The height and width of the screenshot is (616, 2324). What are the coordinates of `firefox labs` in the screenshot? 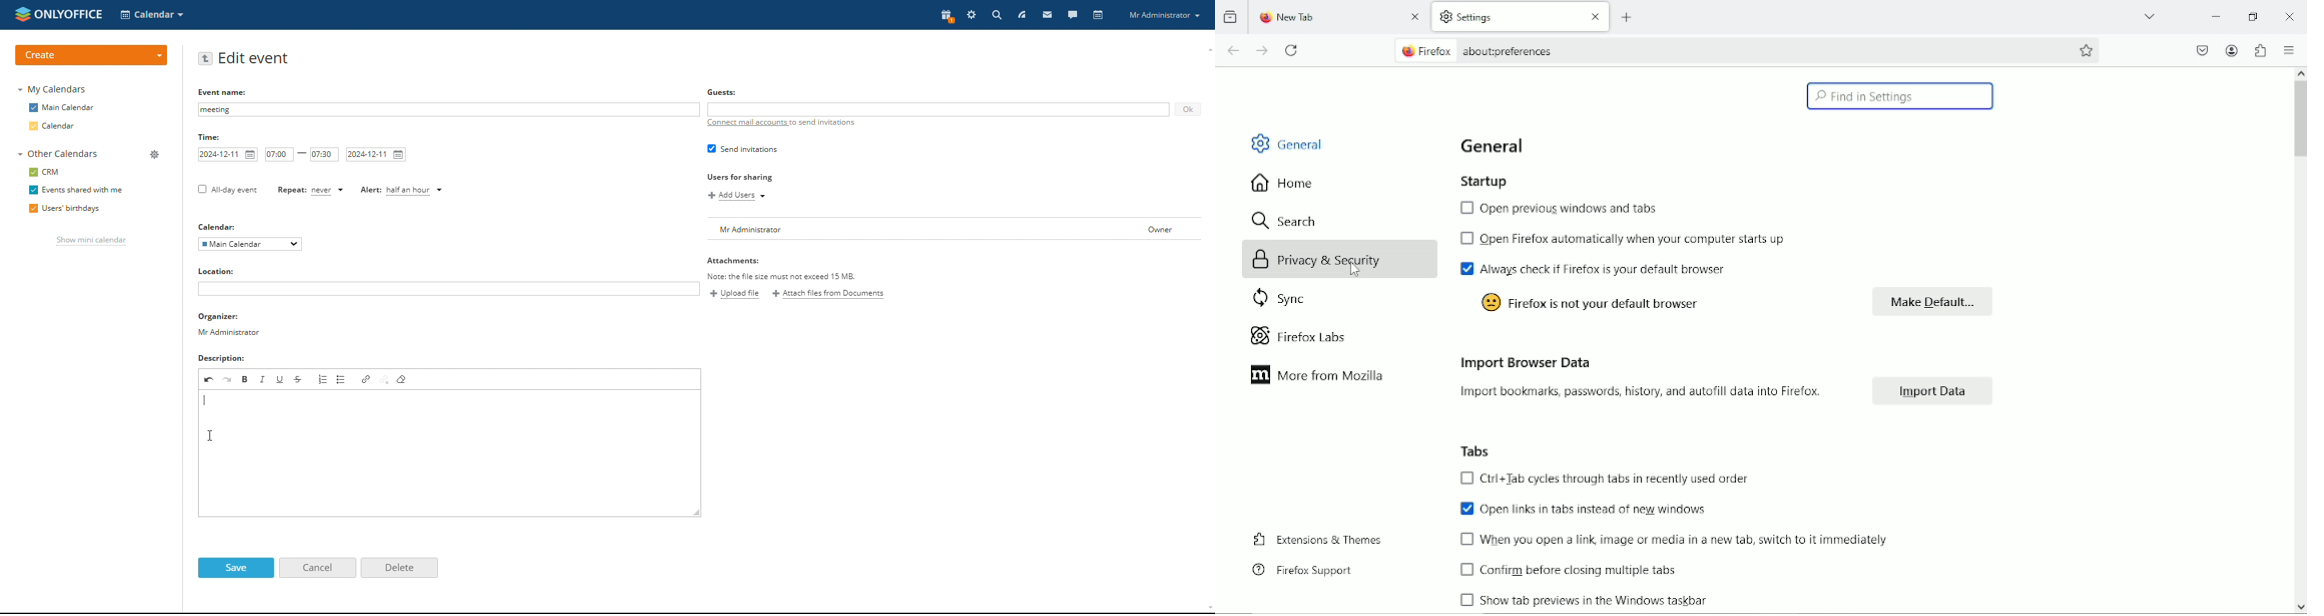 It's located at (1299, 334).